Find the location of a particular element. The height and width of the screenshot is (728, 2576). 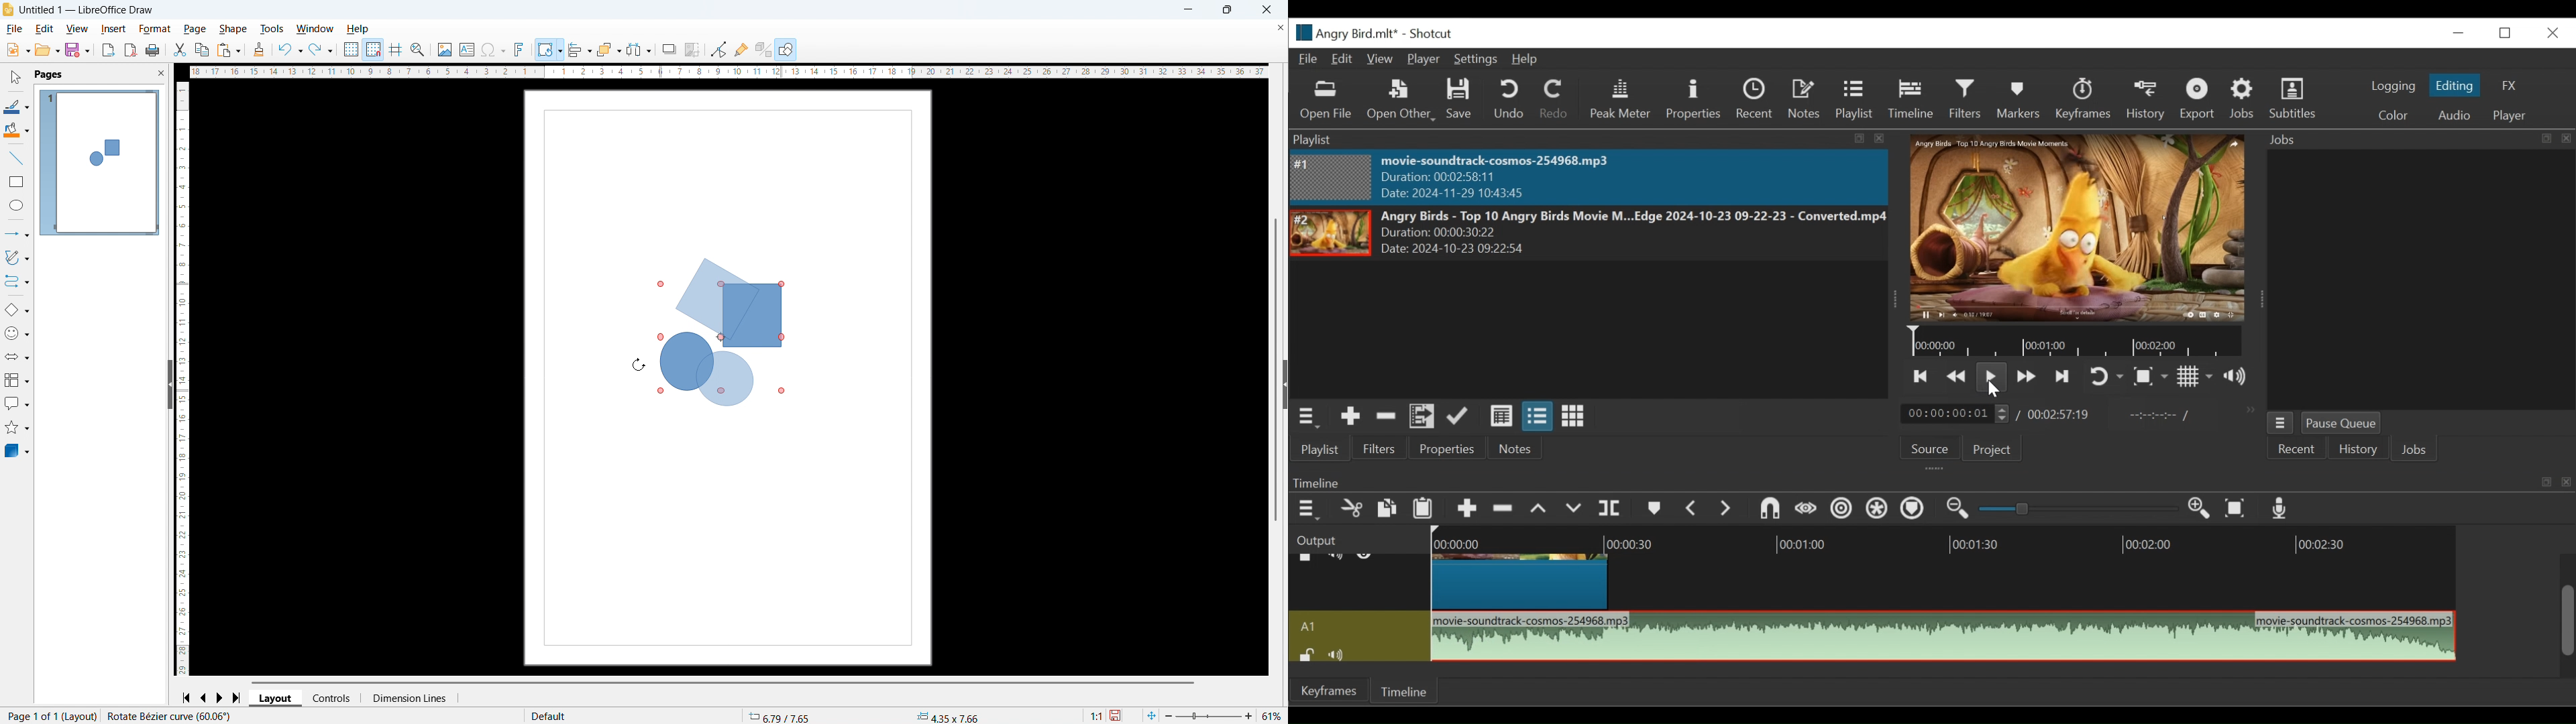

Slider is located at coordinates (2079, 510).